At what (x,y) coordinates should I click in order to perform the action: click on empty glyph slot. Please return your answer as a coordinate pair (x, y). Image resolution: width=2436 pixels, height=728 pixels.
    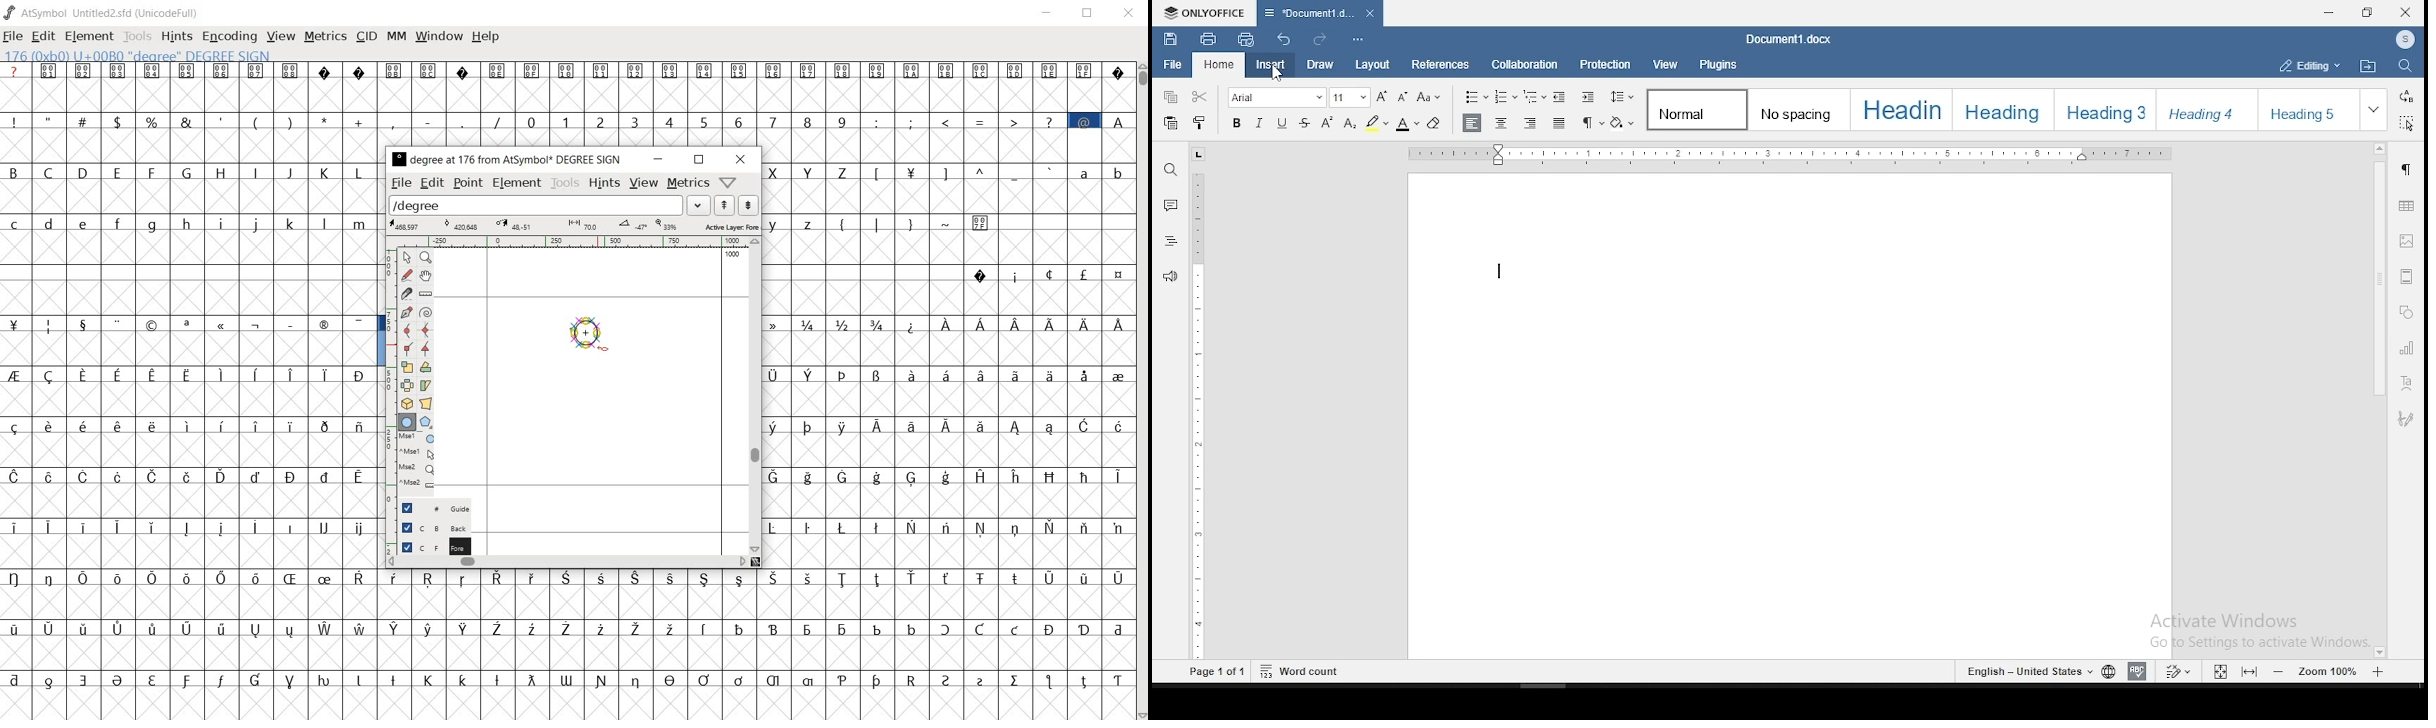
    Looking at the image, I should click on (564, 702).